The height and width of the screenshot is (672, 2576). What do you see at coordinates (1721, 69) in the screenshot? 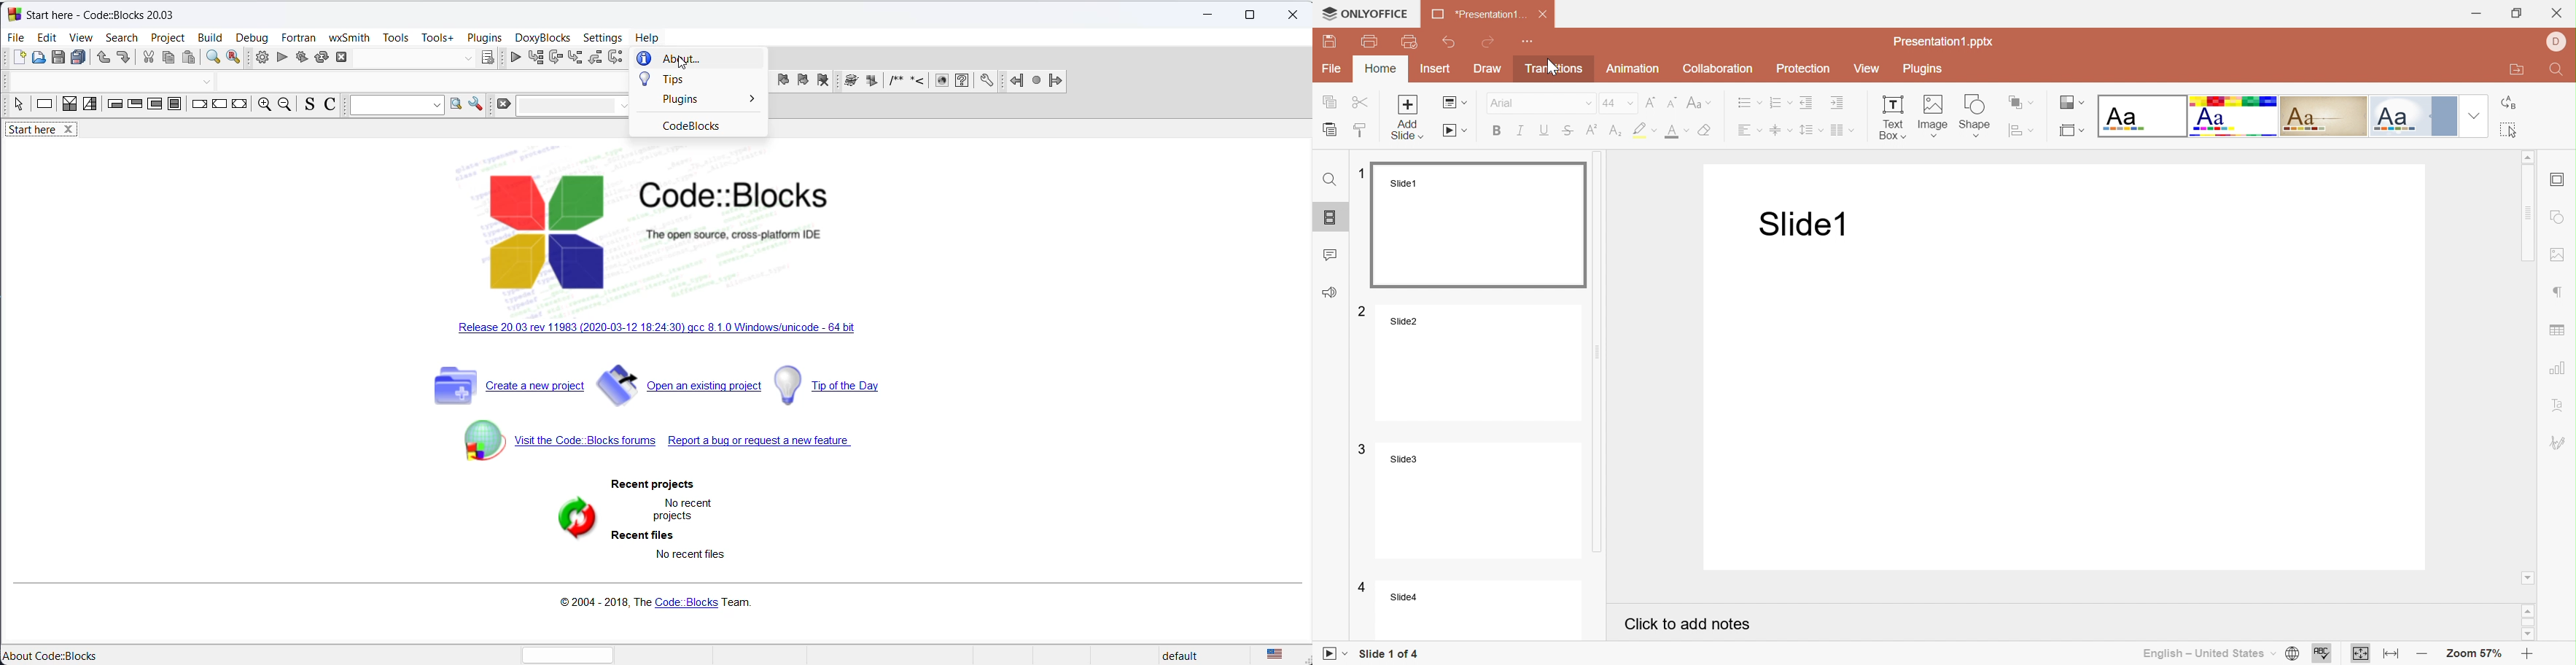
I see `Collaboration` at bounding box center [1721, 69].